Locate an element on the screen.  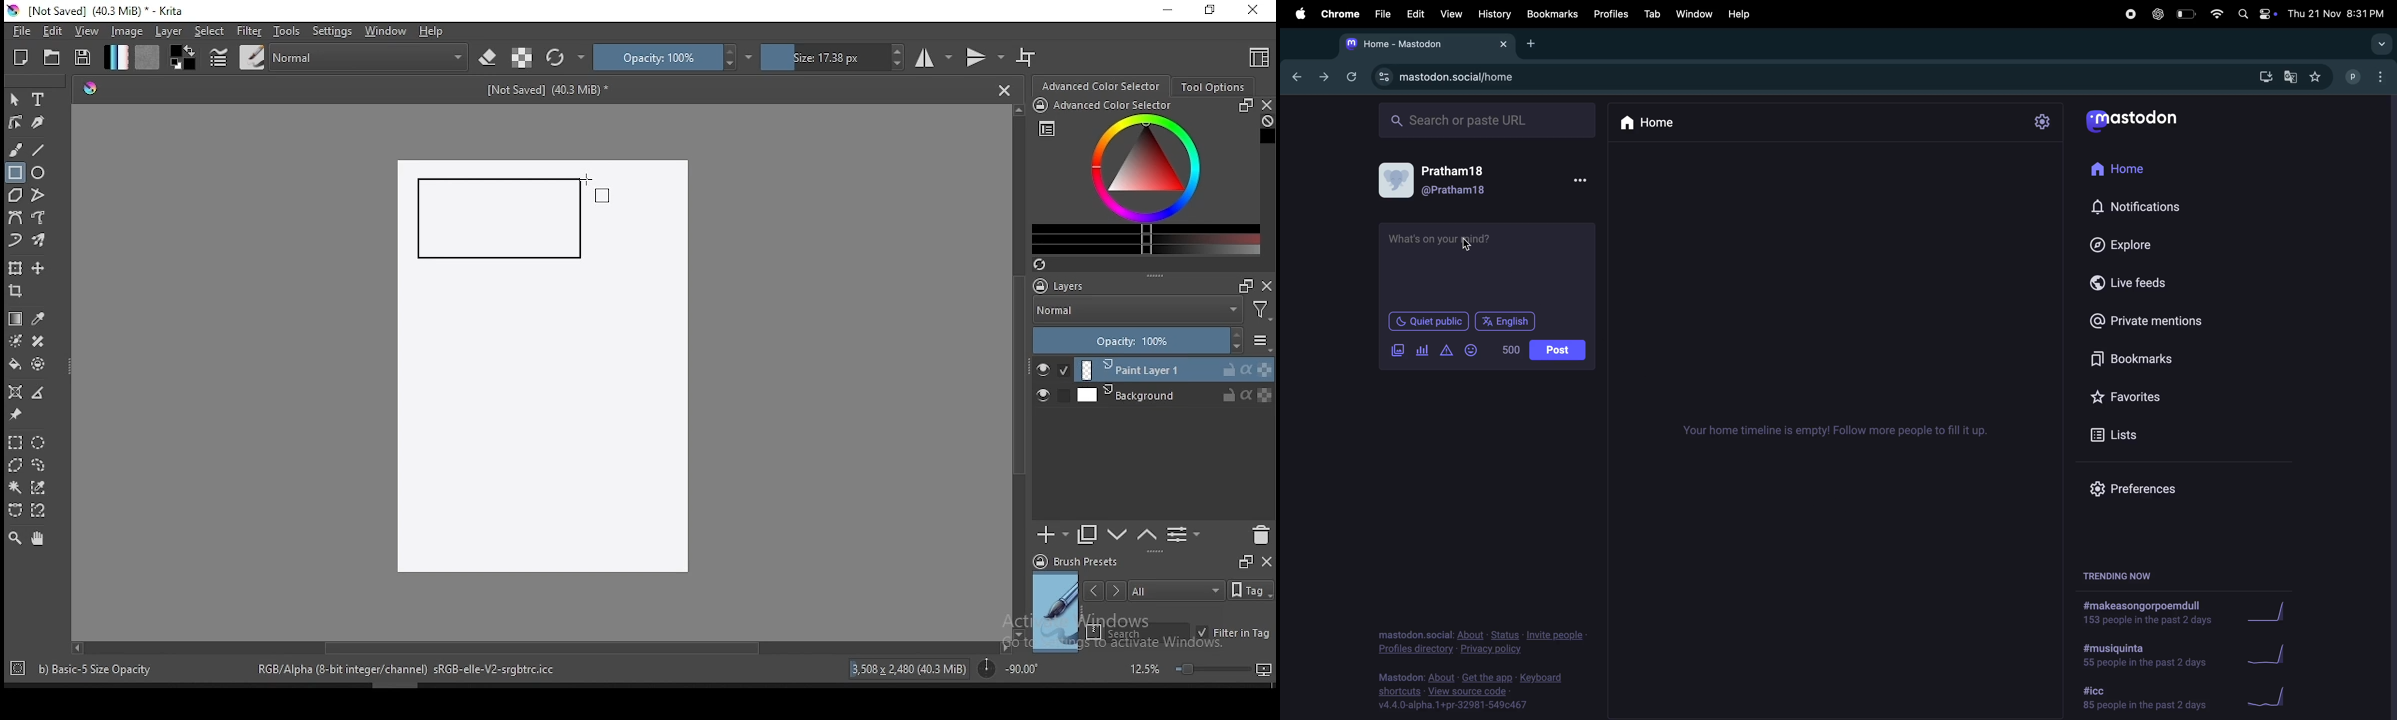
brushes is located at coordinates (252, 57).